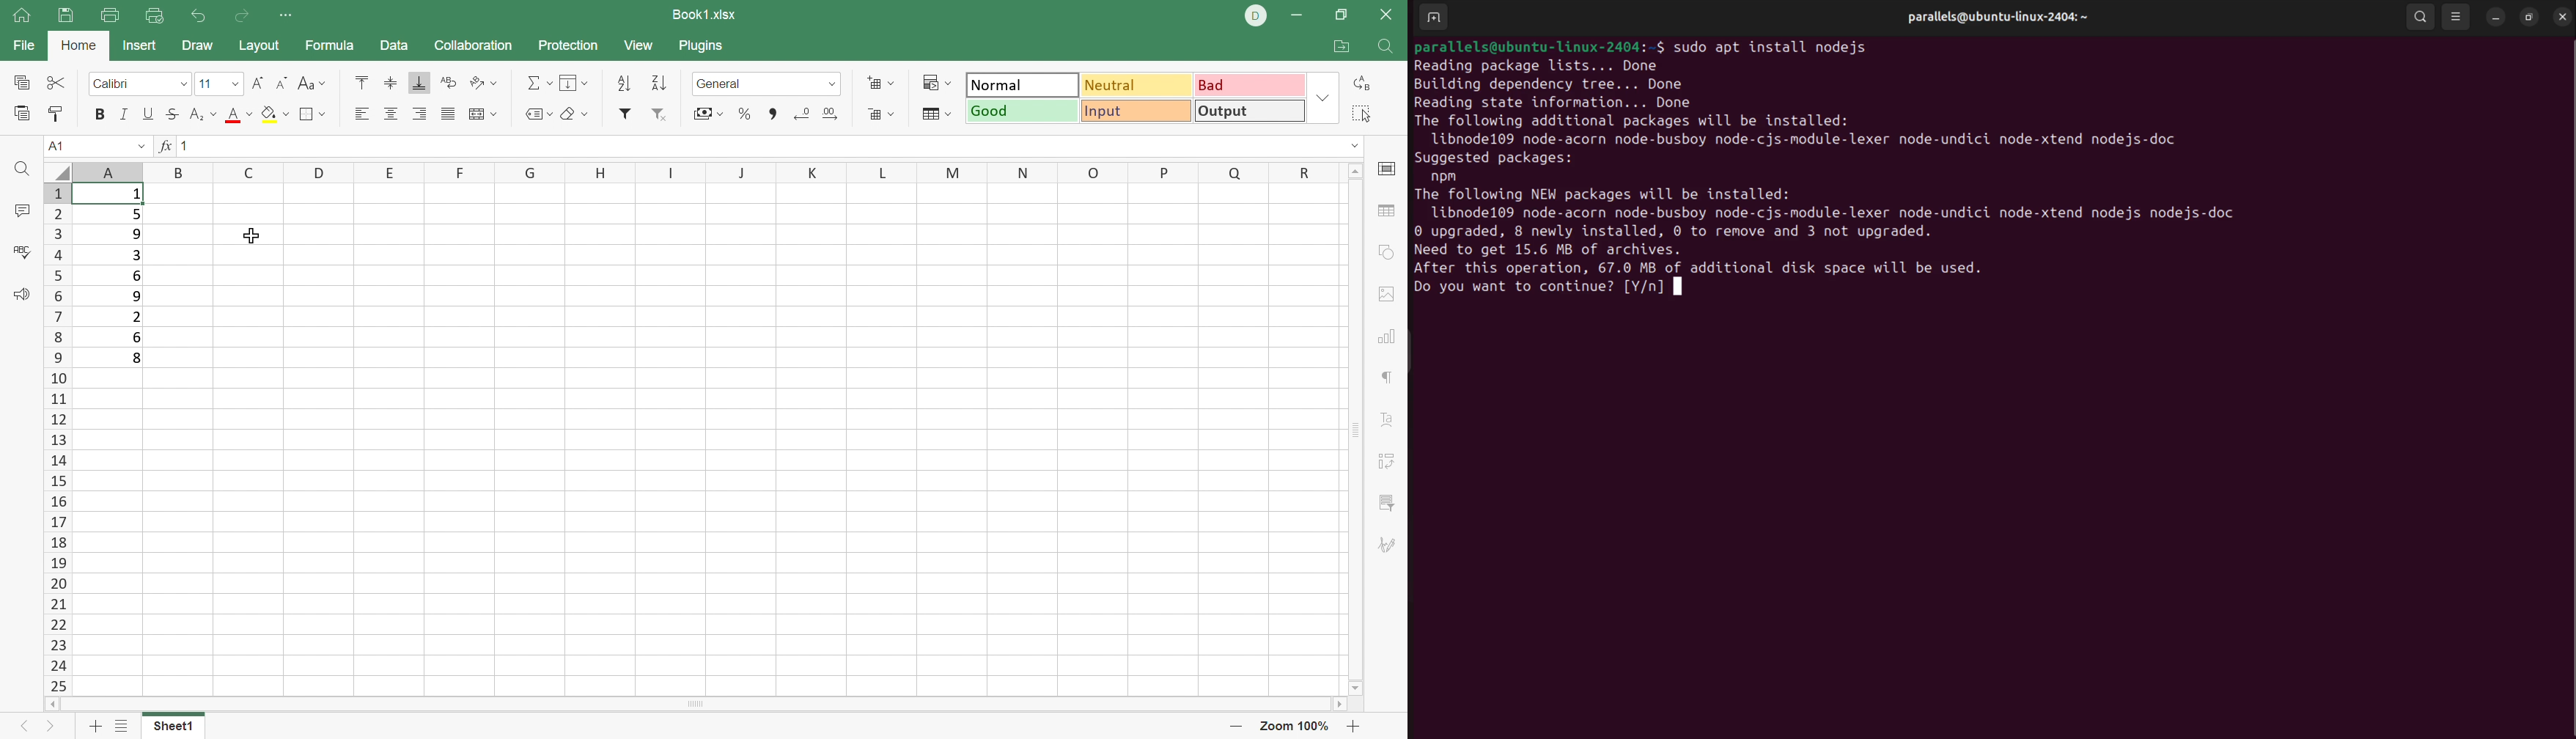  What do you see at coordinates (166, 144) in the screenshot?
I see `fx` at bounding box center [166, 144].